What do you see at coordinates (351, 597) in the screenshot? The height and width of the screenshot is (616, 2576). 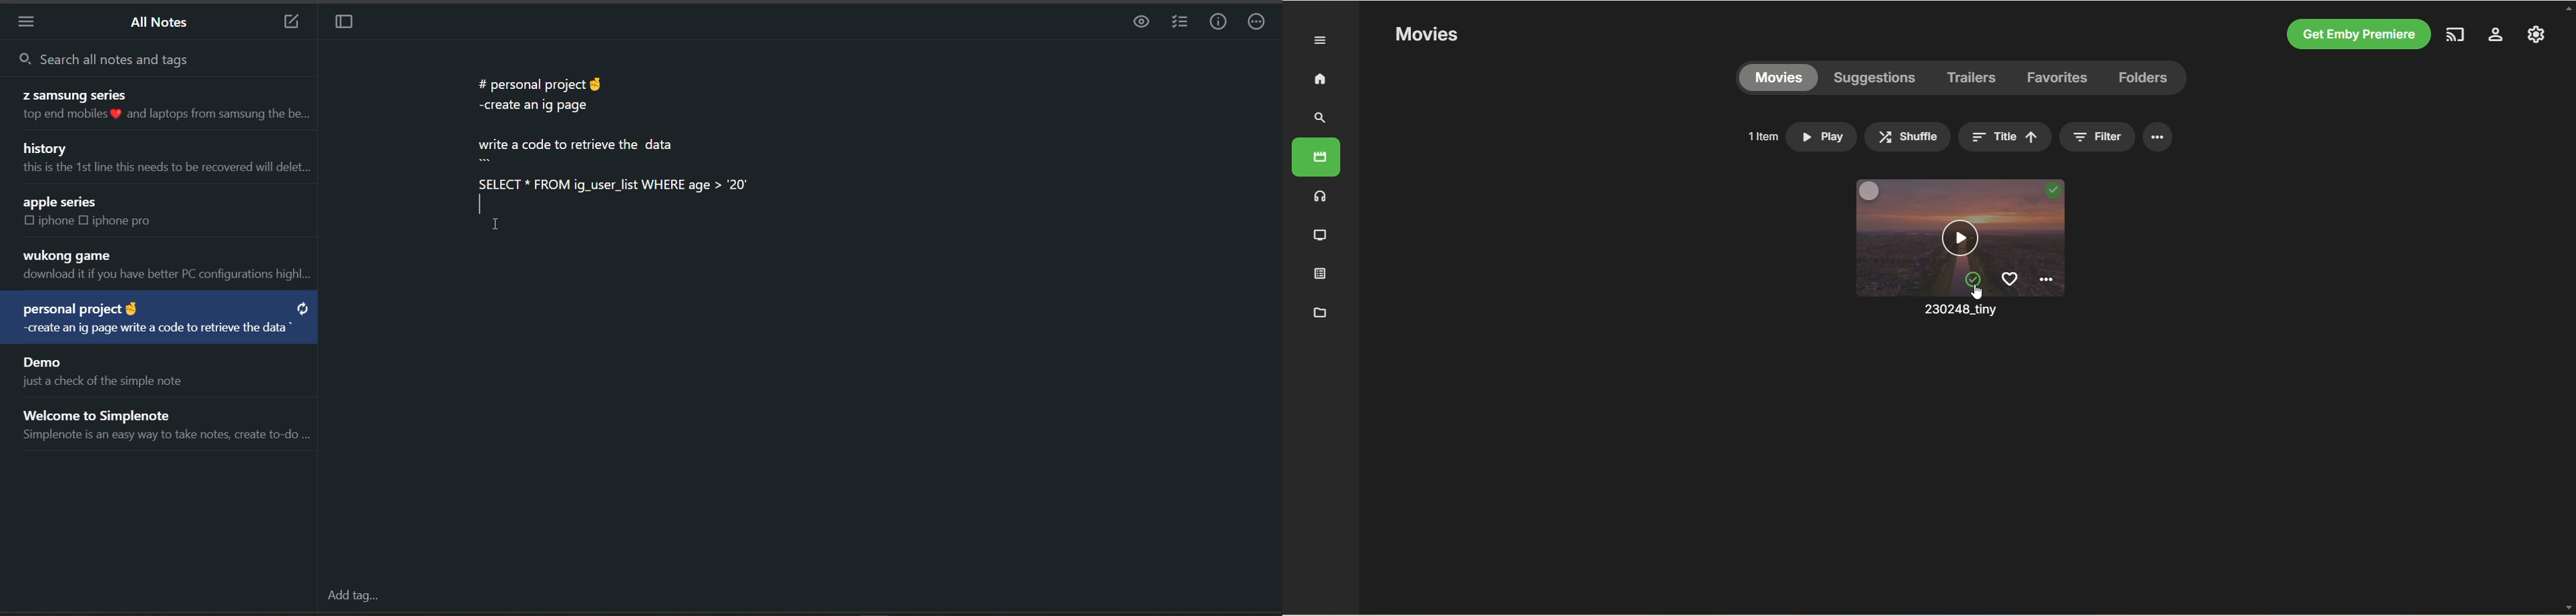 I see `add tag` at bounding box center [351, 597].